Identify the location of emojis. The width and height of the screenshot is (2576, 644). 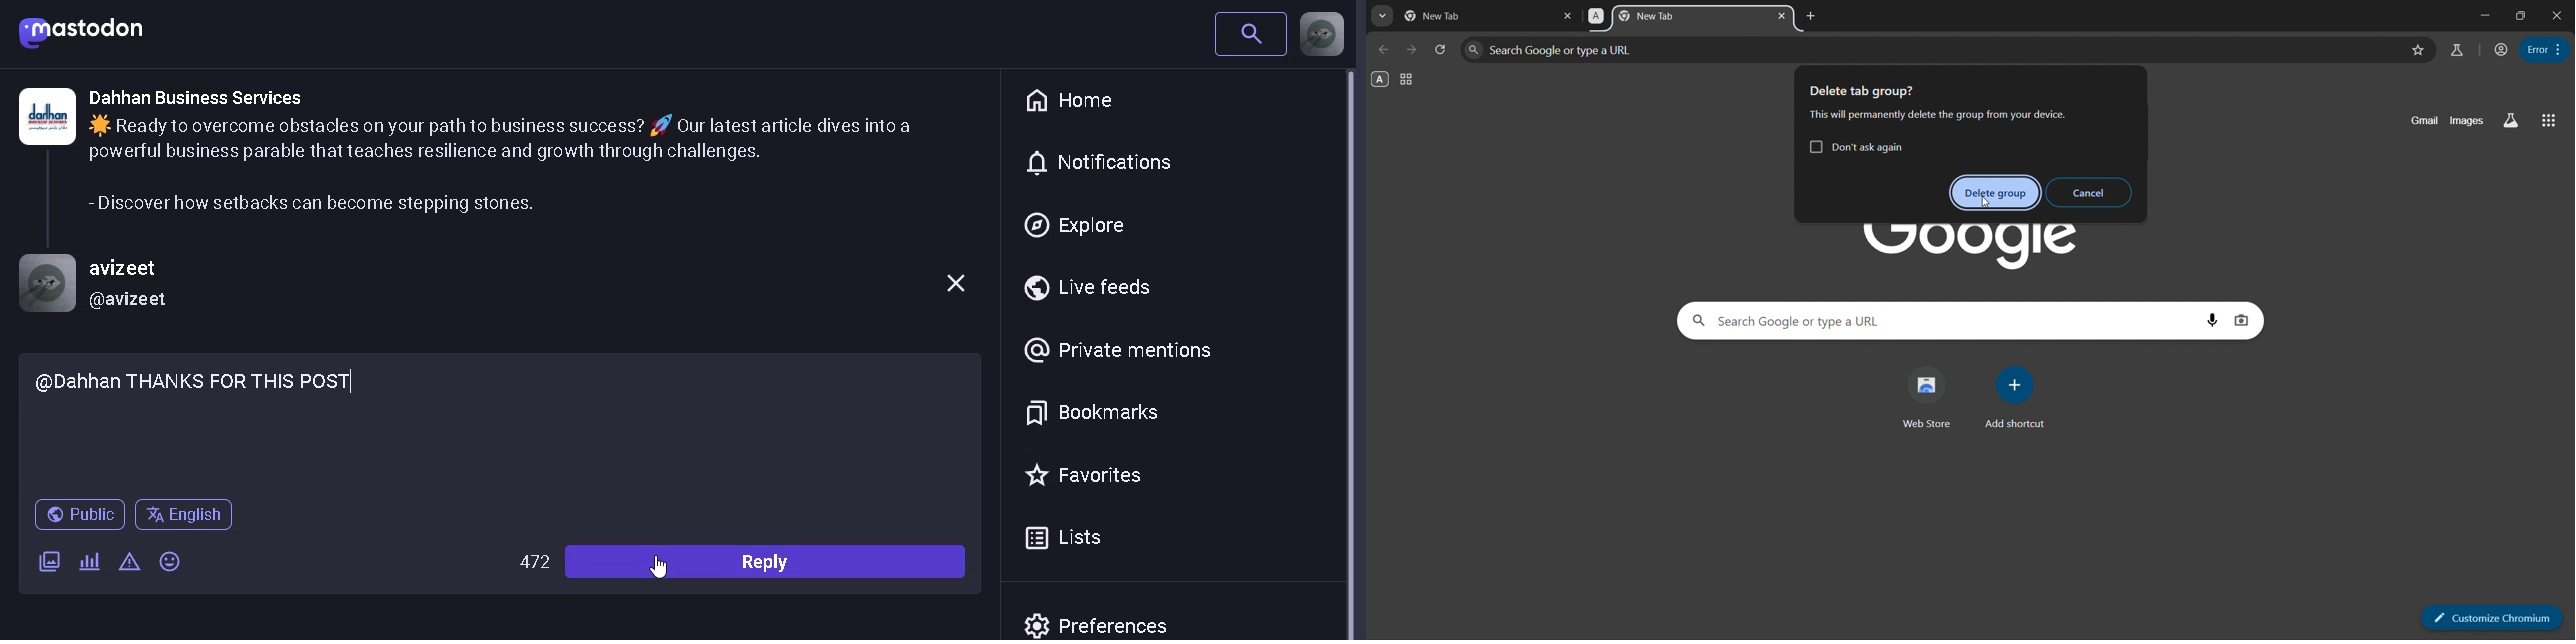
(174, 561).